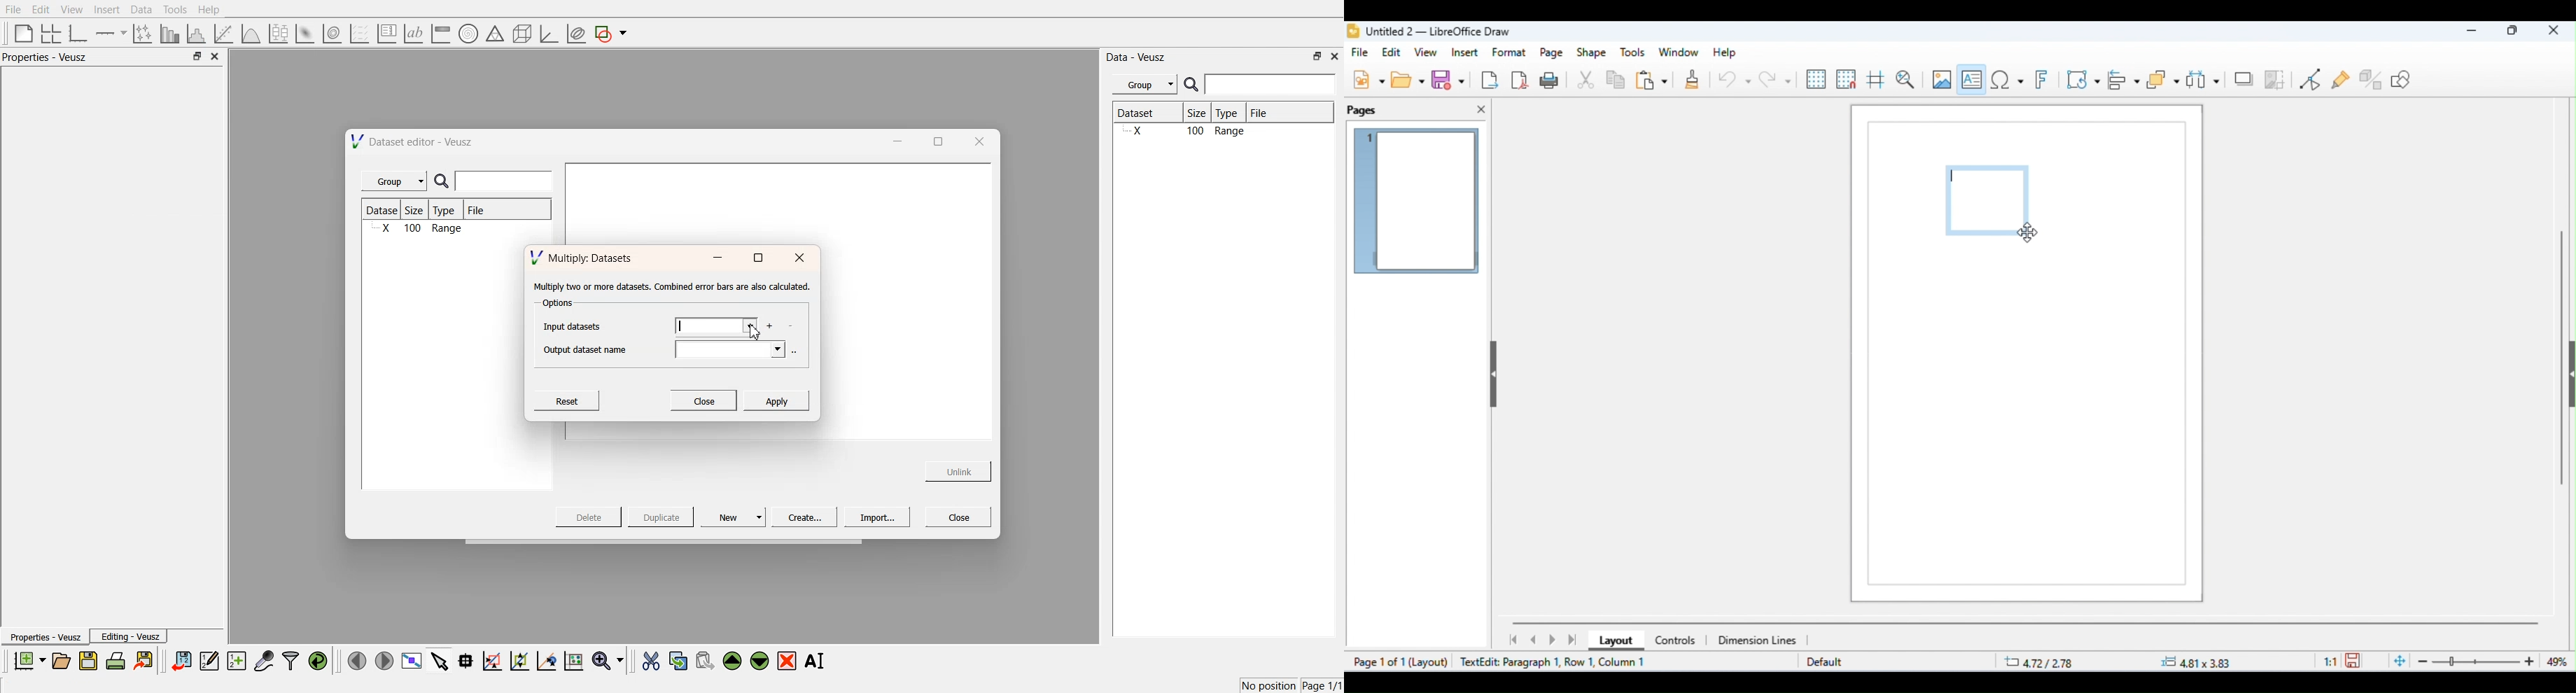  What do you see at coordinates (304, 33) in the screenshot?
I see `plot a 2d datasets as image` at bounding box center [304, 33].